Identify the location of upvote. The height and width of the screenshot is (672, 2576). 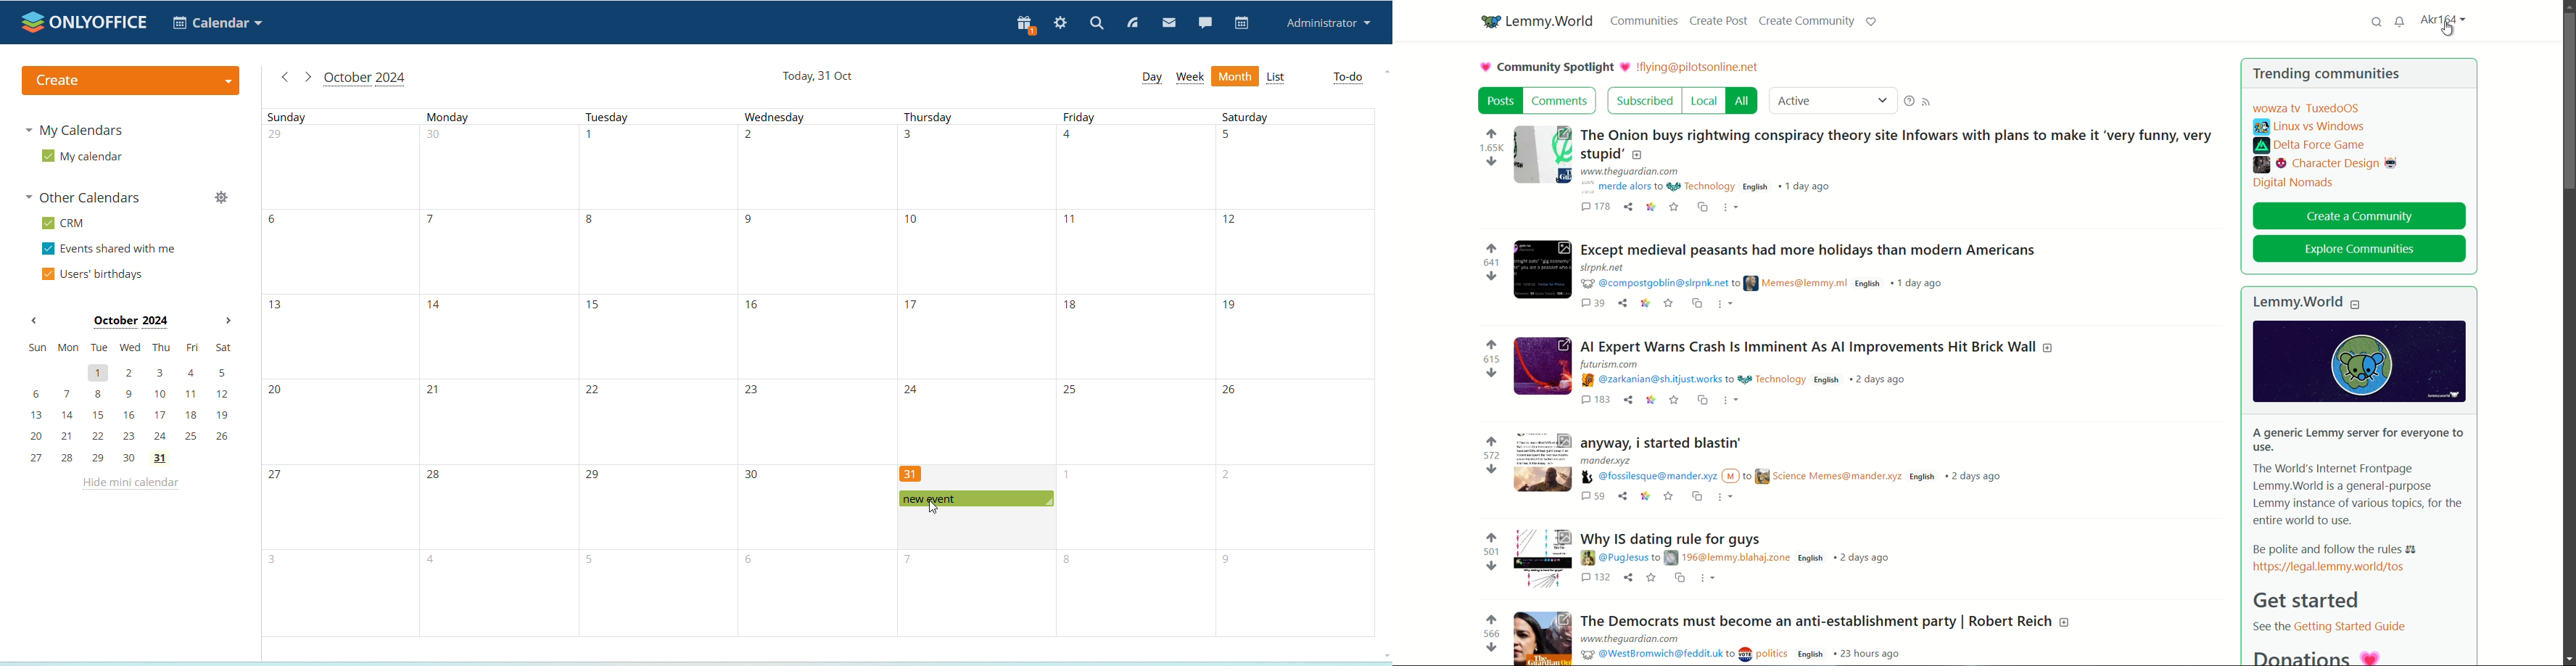
(1494, 247).